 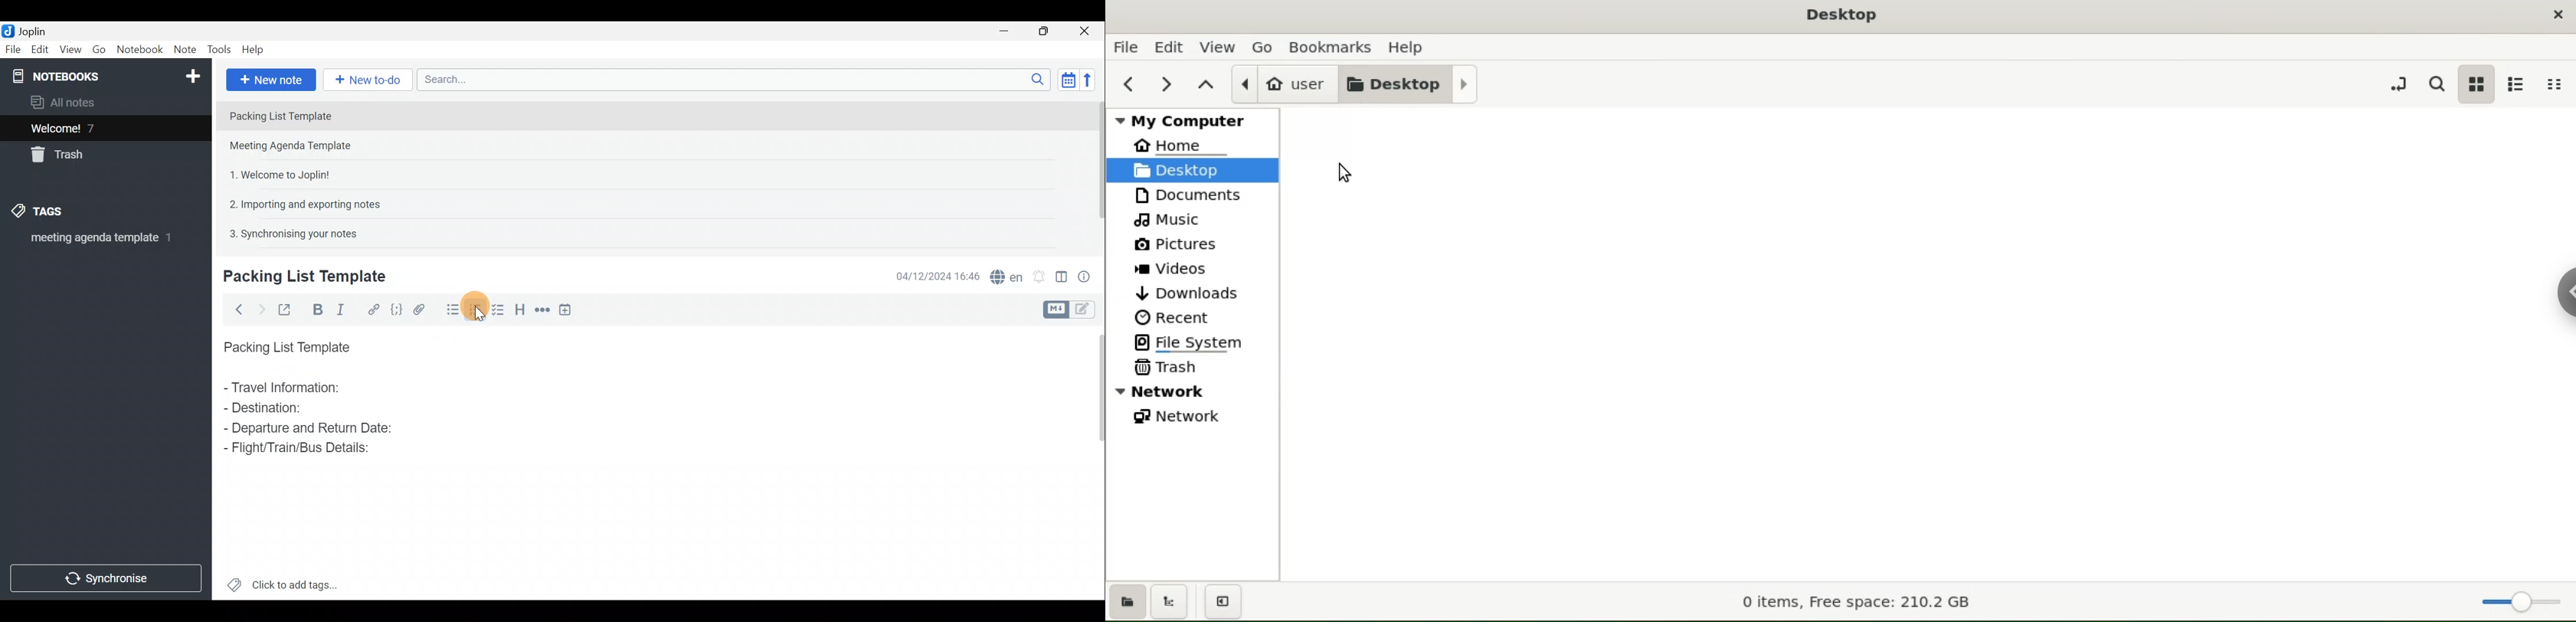 What do you see at coordinates (237, 309) in the screenshot?
I see `Back` at bounding box center [237, 309].